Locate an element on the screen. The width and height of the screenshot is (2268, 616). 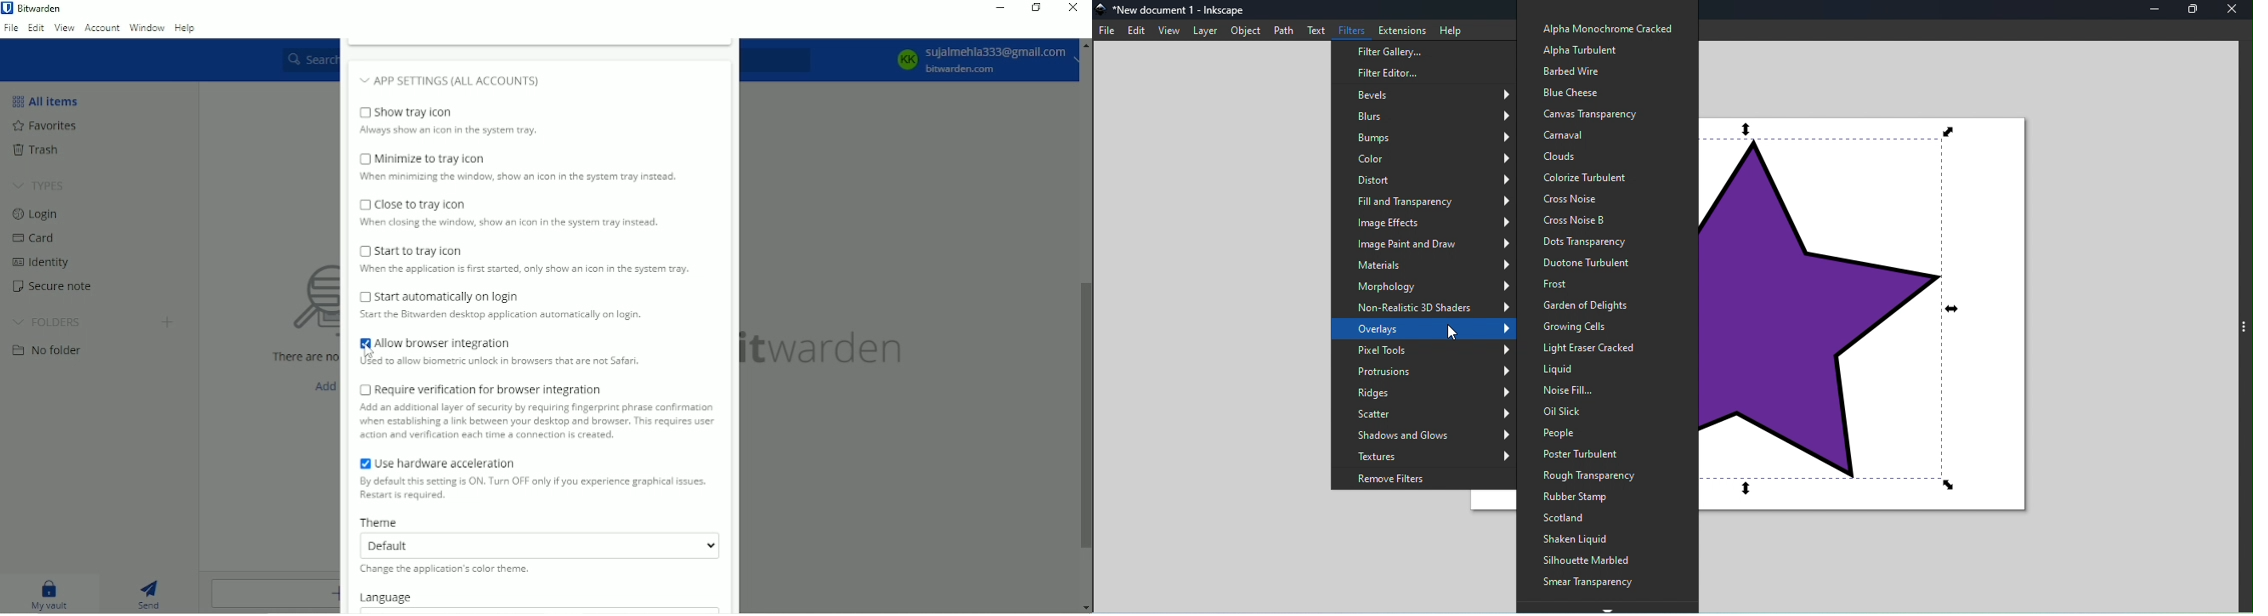
Silhouette marbled is located at coordinates (1594, 560).